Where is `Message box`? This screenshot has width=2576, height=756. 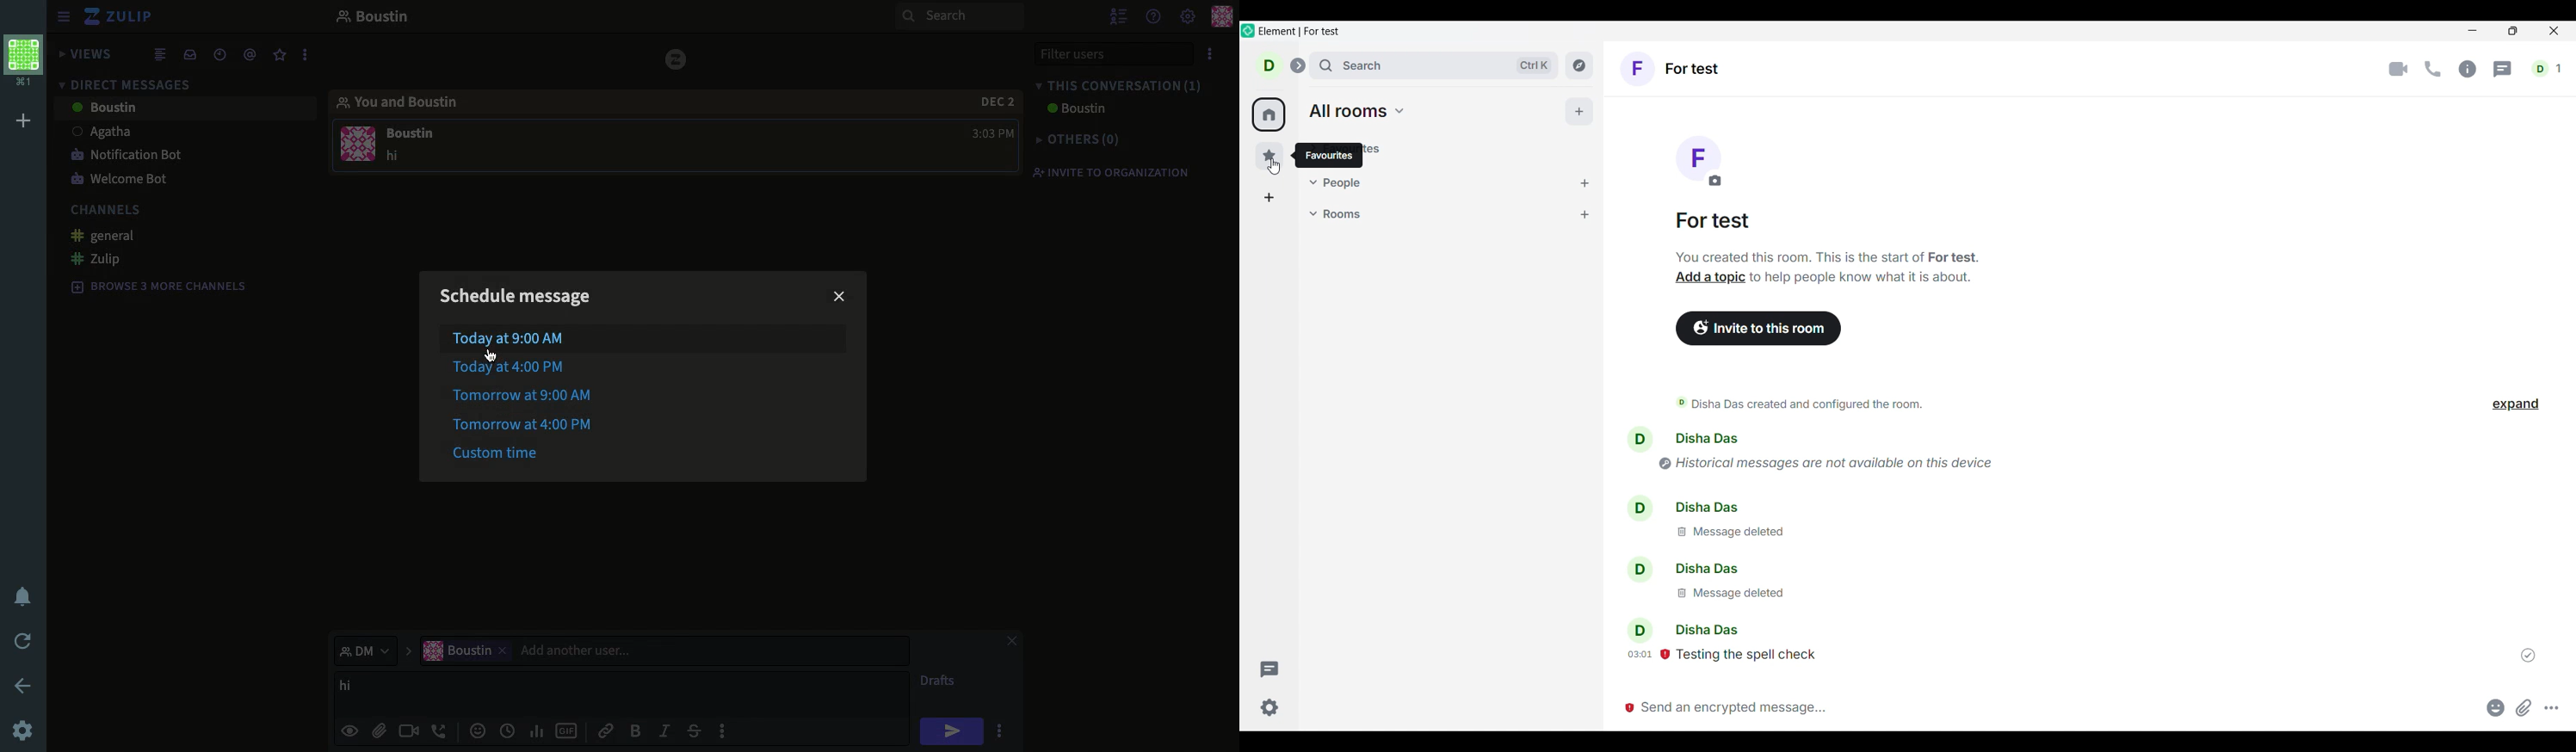
Message box is located at coordinates (2052, 707).